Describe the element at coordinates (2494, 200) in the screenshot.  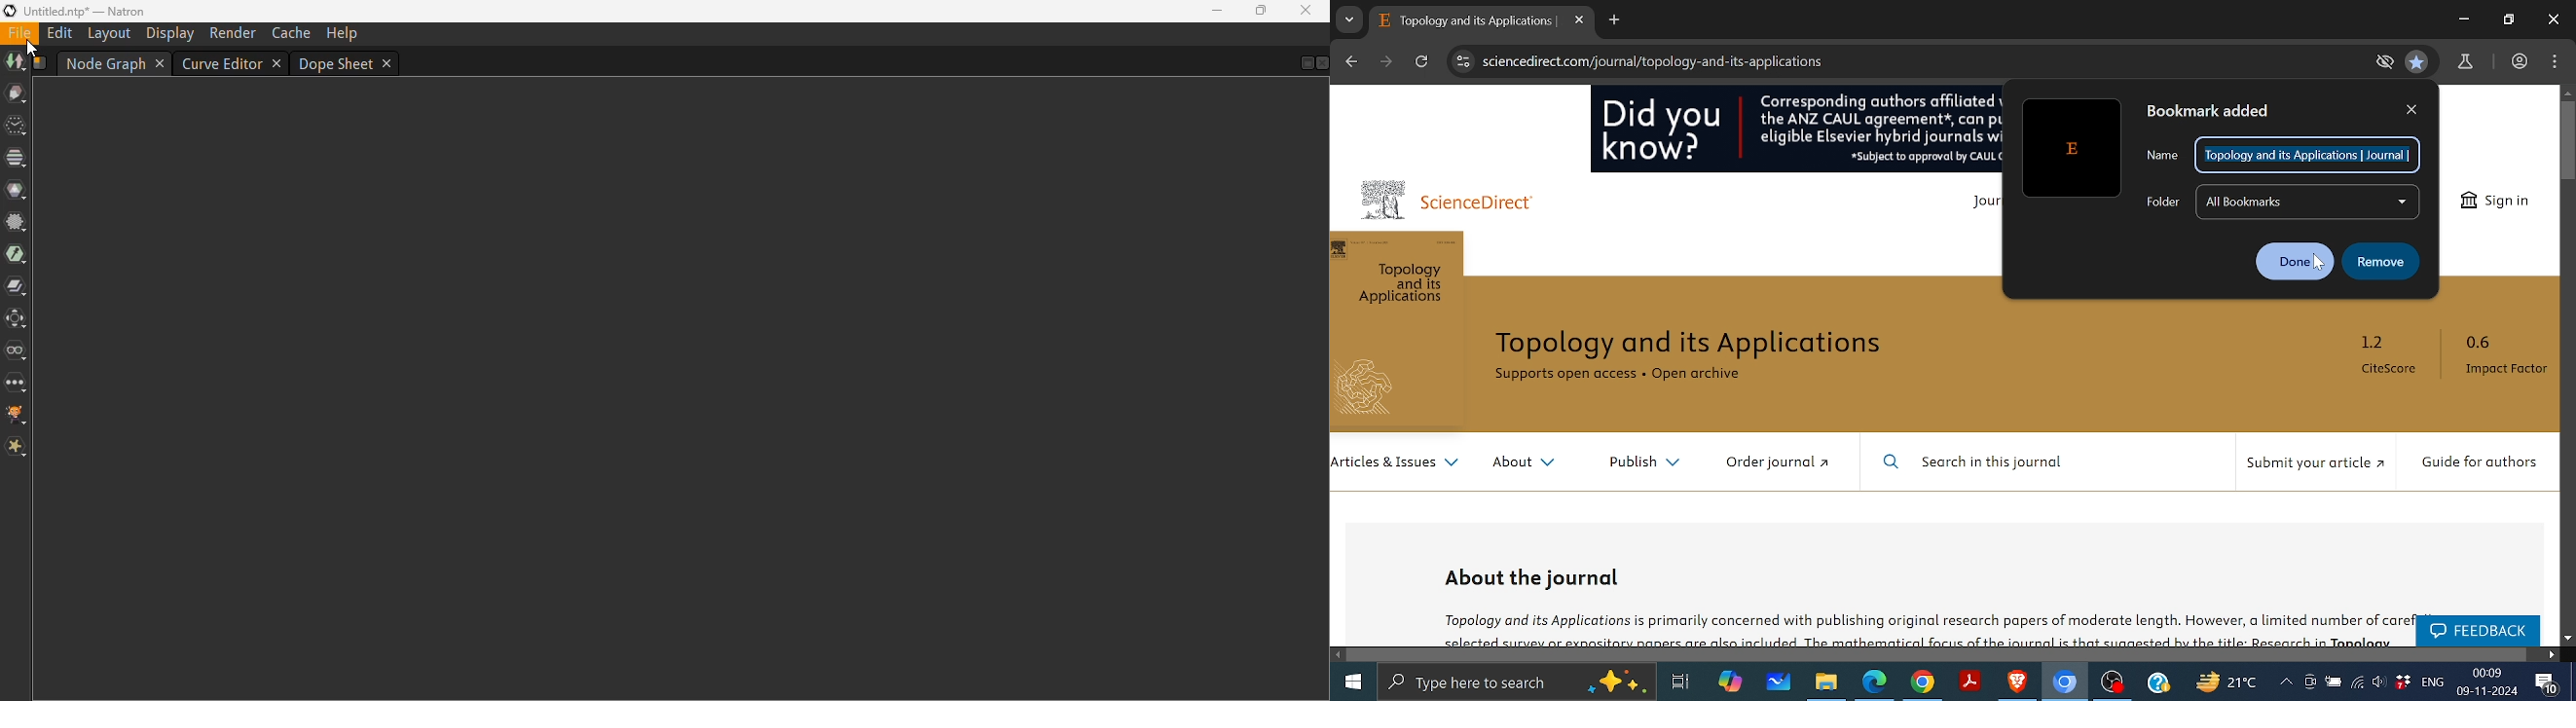
I see `sign in` at that location.